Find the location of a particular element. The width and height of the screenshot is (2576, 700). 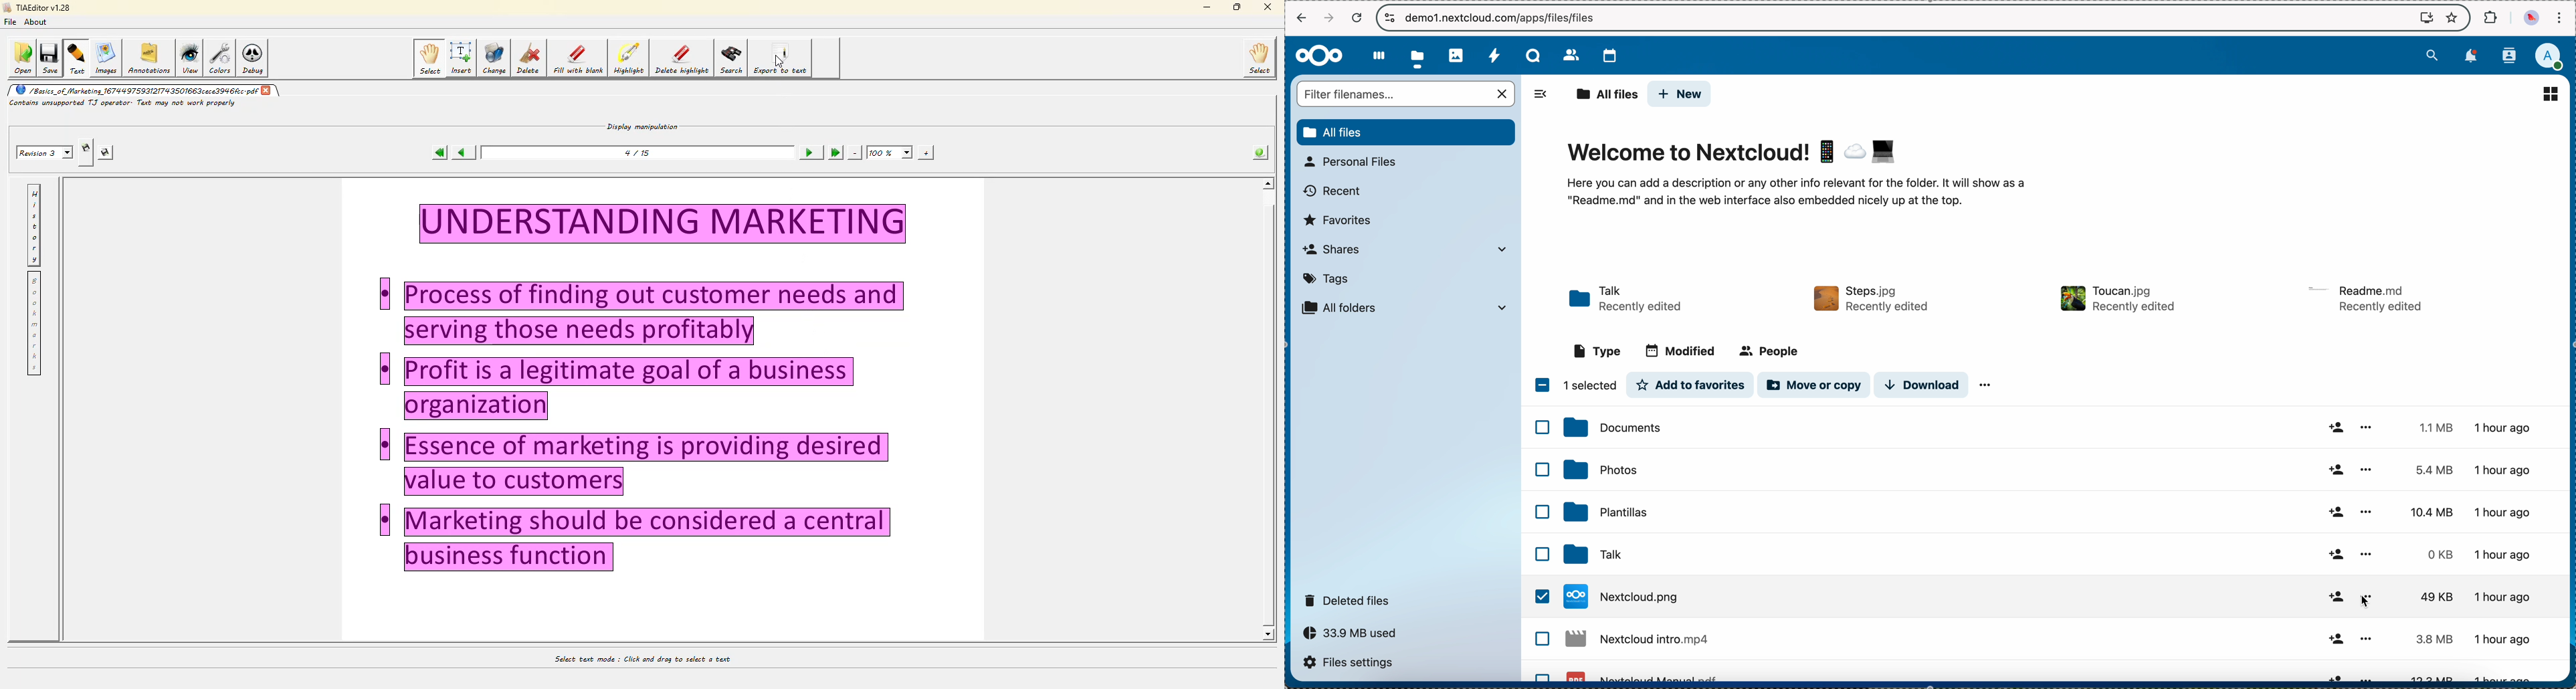

fill with blank is located at coordinates (580, 56).